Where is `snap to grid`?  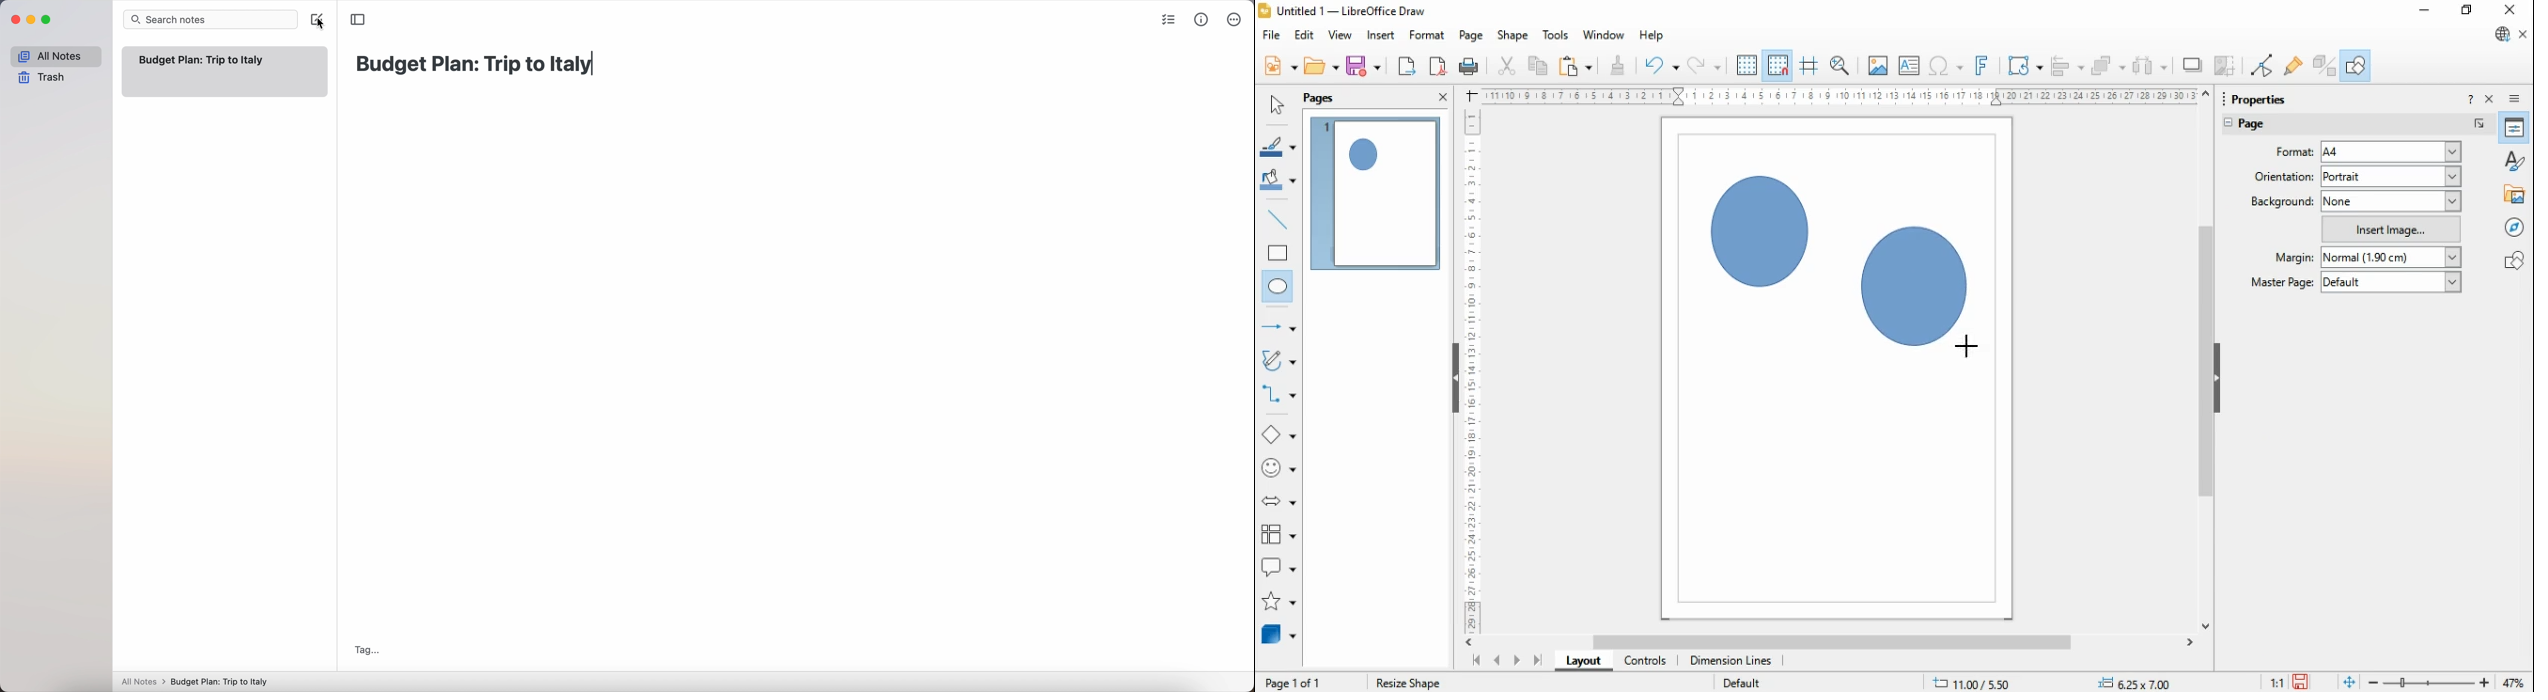
snap to grid is located at coordinates (1779, 65).